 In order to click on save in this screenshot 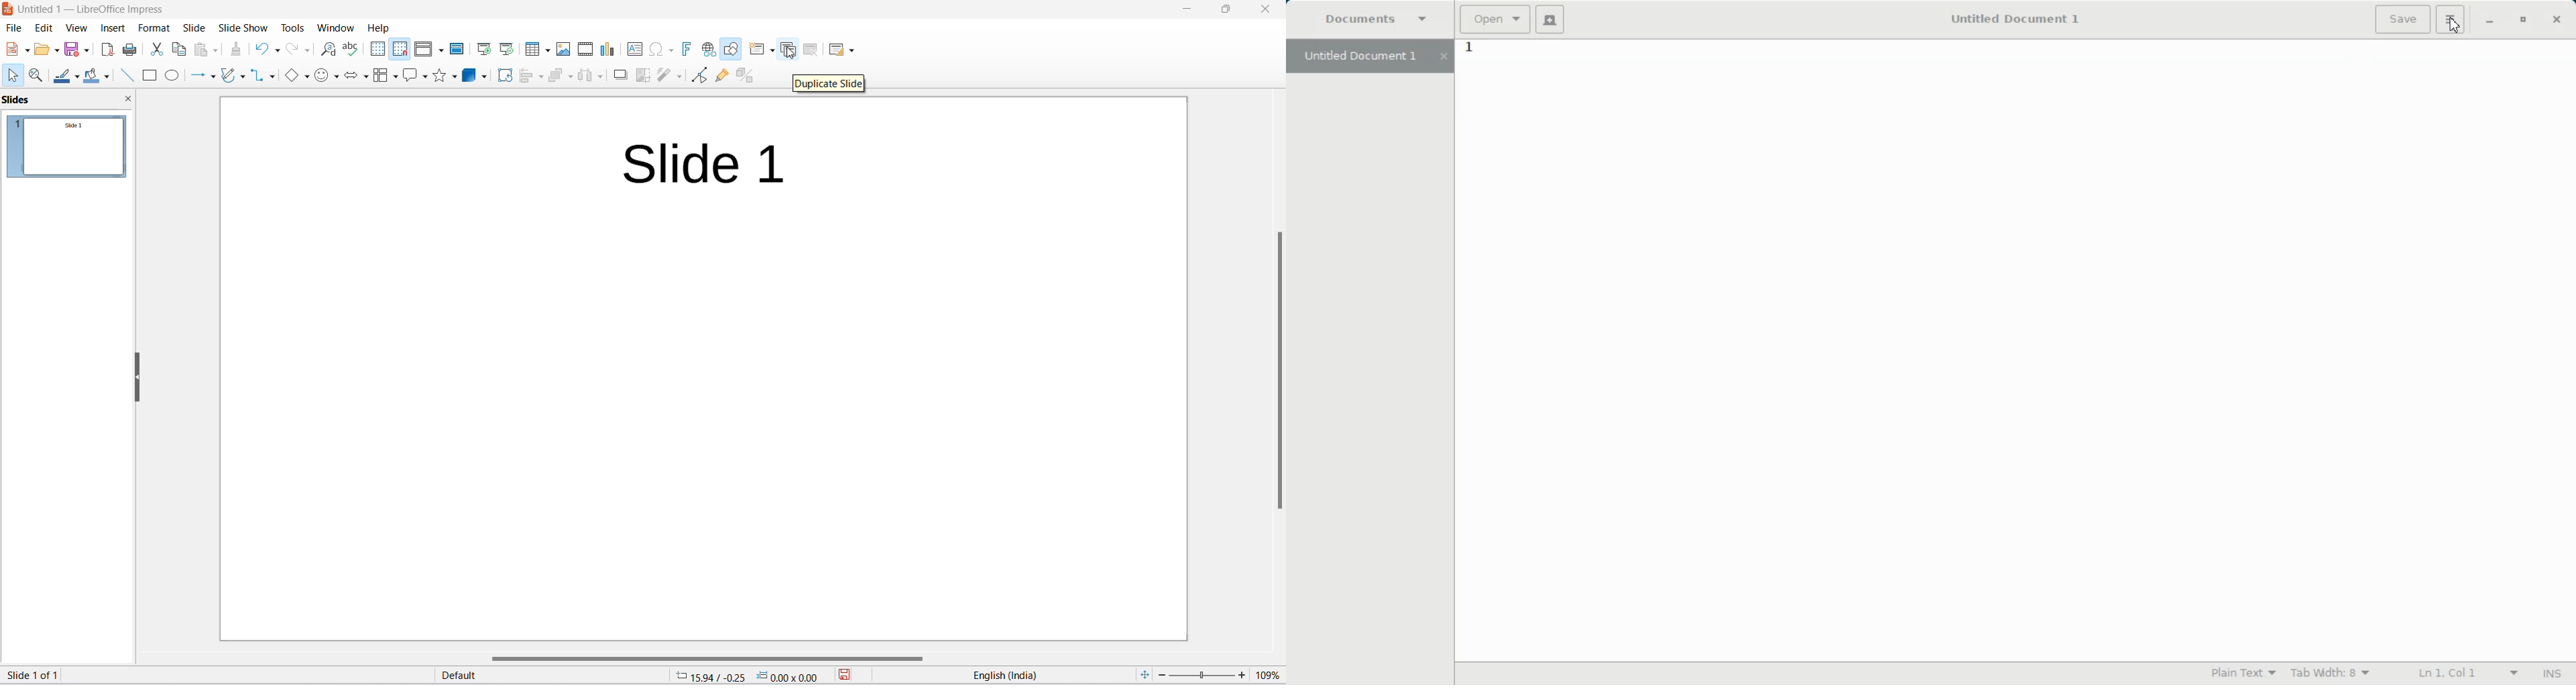, I will do `click(846, 675)`.